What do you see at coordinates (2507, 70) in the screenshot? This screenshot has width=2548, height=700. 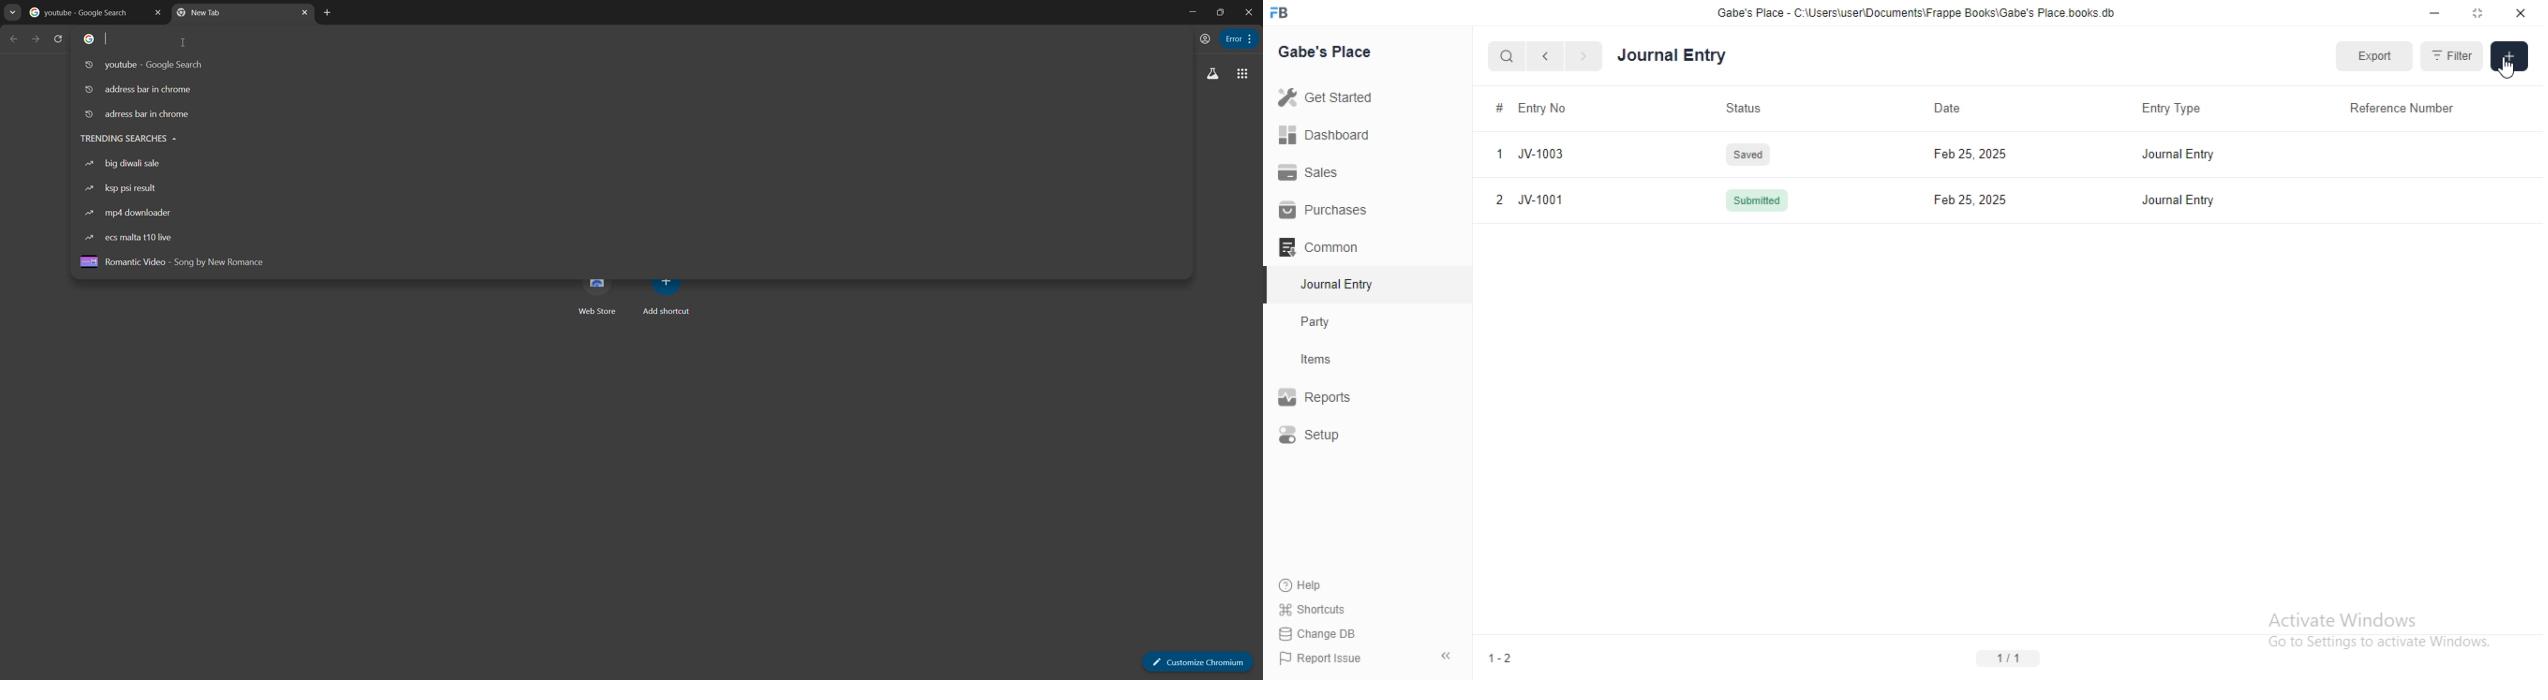 I see `cursor` at bounding box center [2507, 70].